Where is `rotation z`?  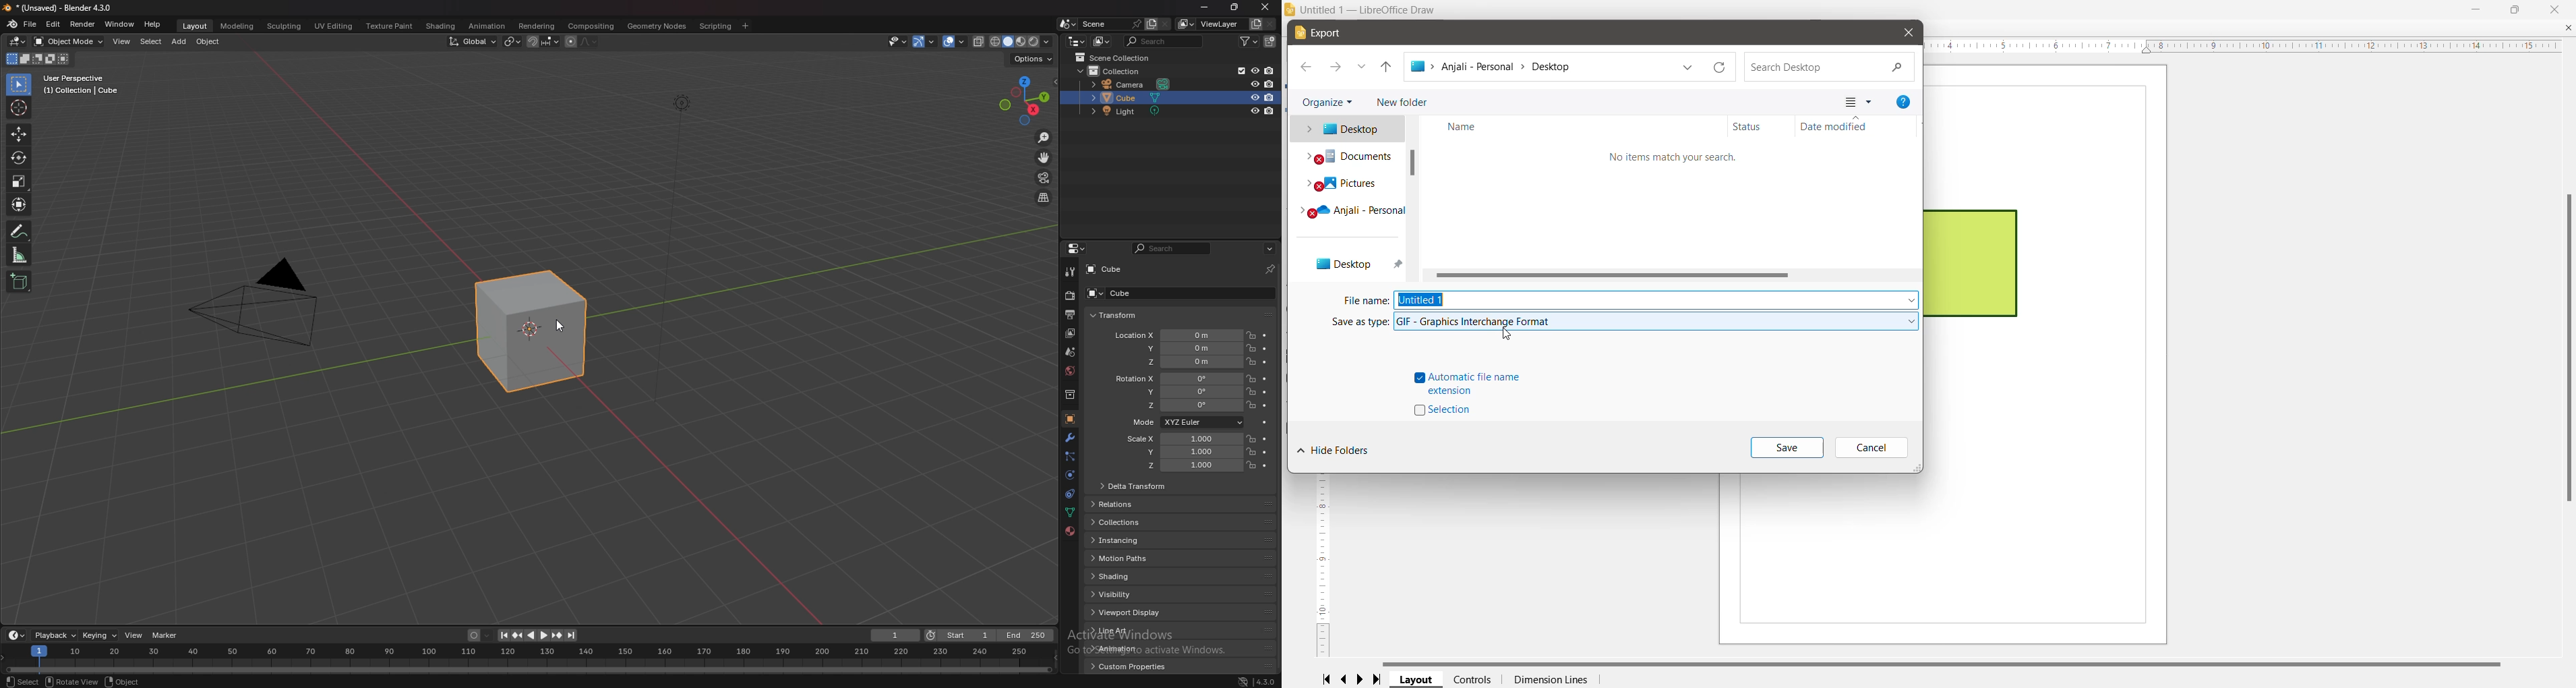 rotation z is located at coordinates (1177, 405).